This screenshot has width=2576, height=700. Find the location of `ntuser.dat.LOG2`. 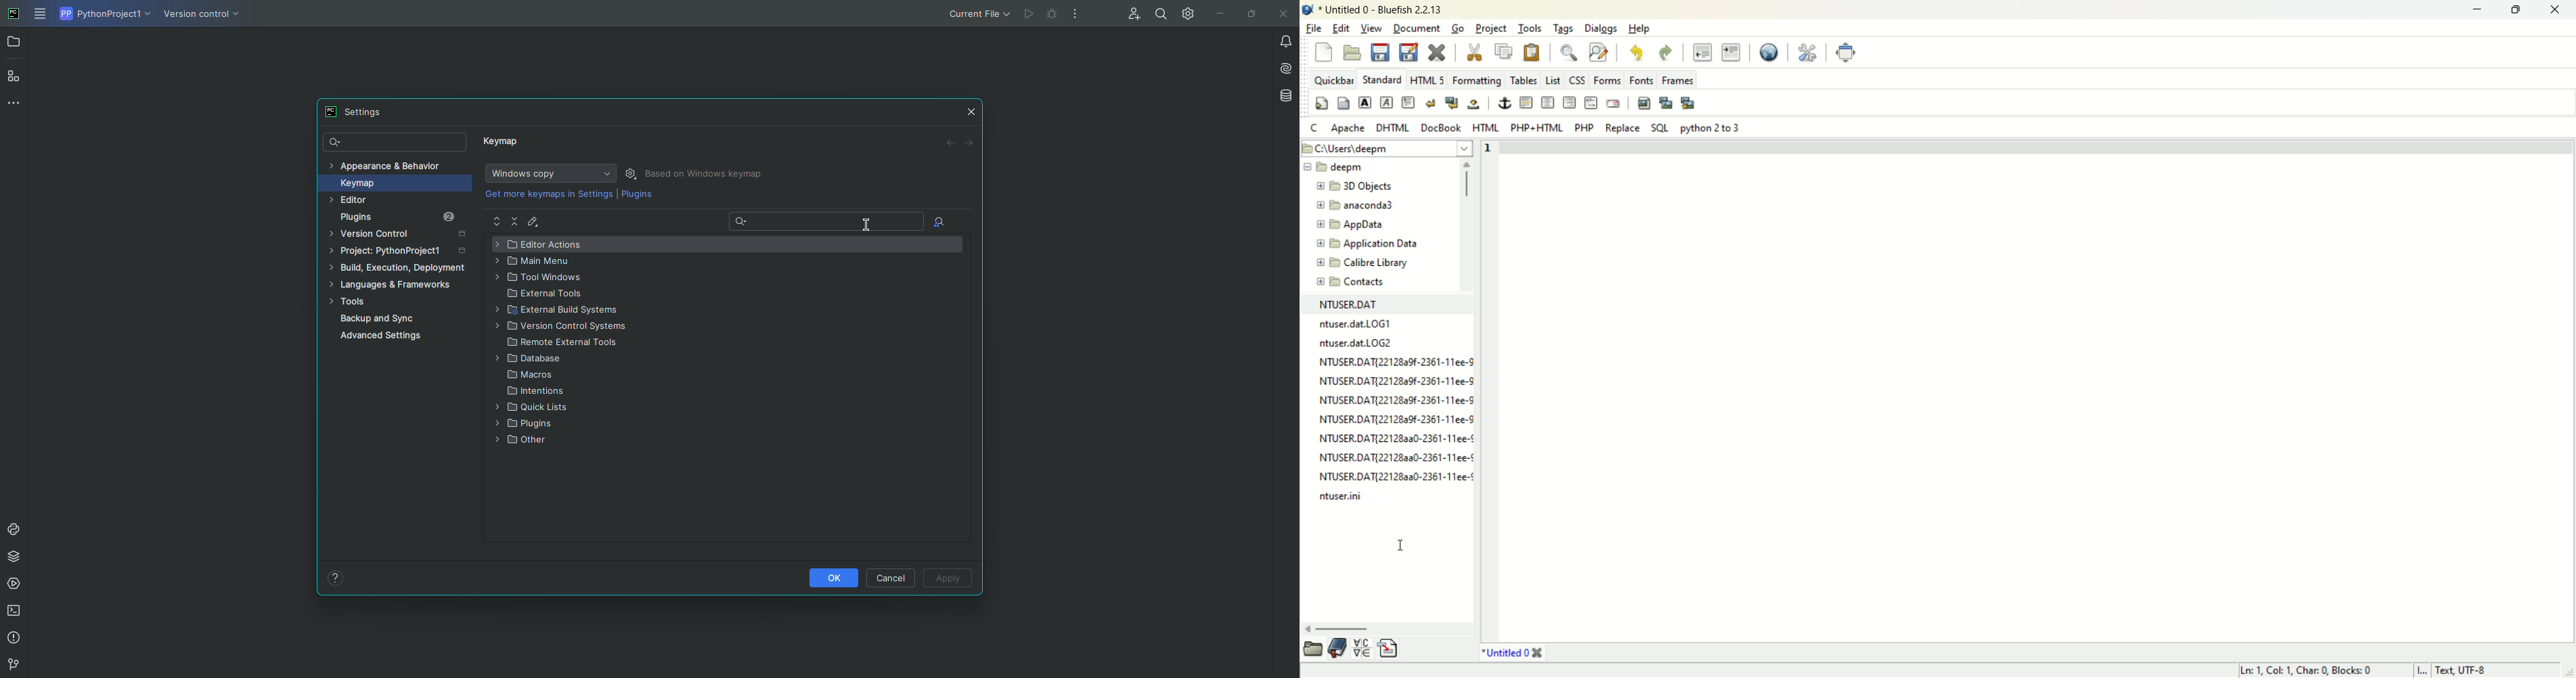

ntuser.dat.LOG2 is located at coordinates (1356, 342).